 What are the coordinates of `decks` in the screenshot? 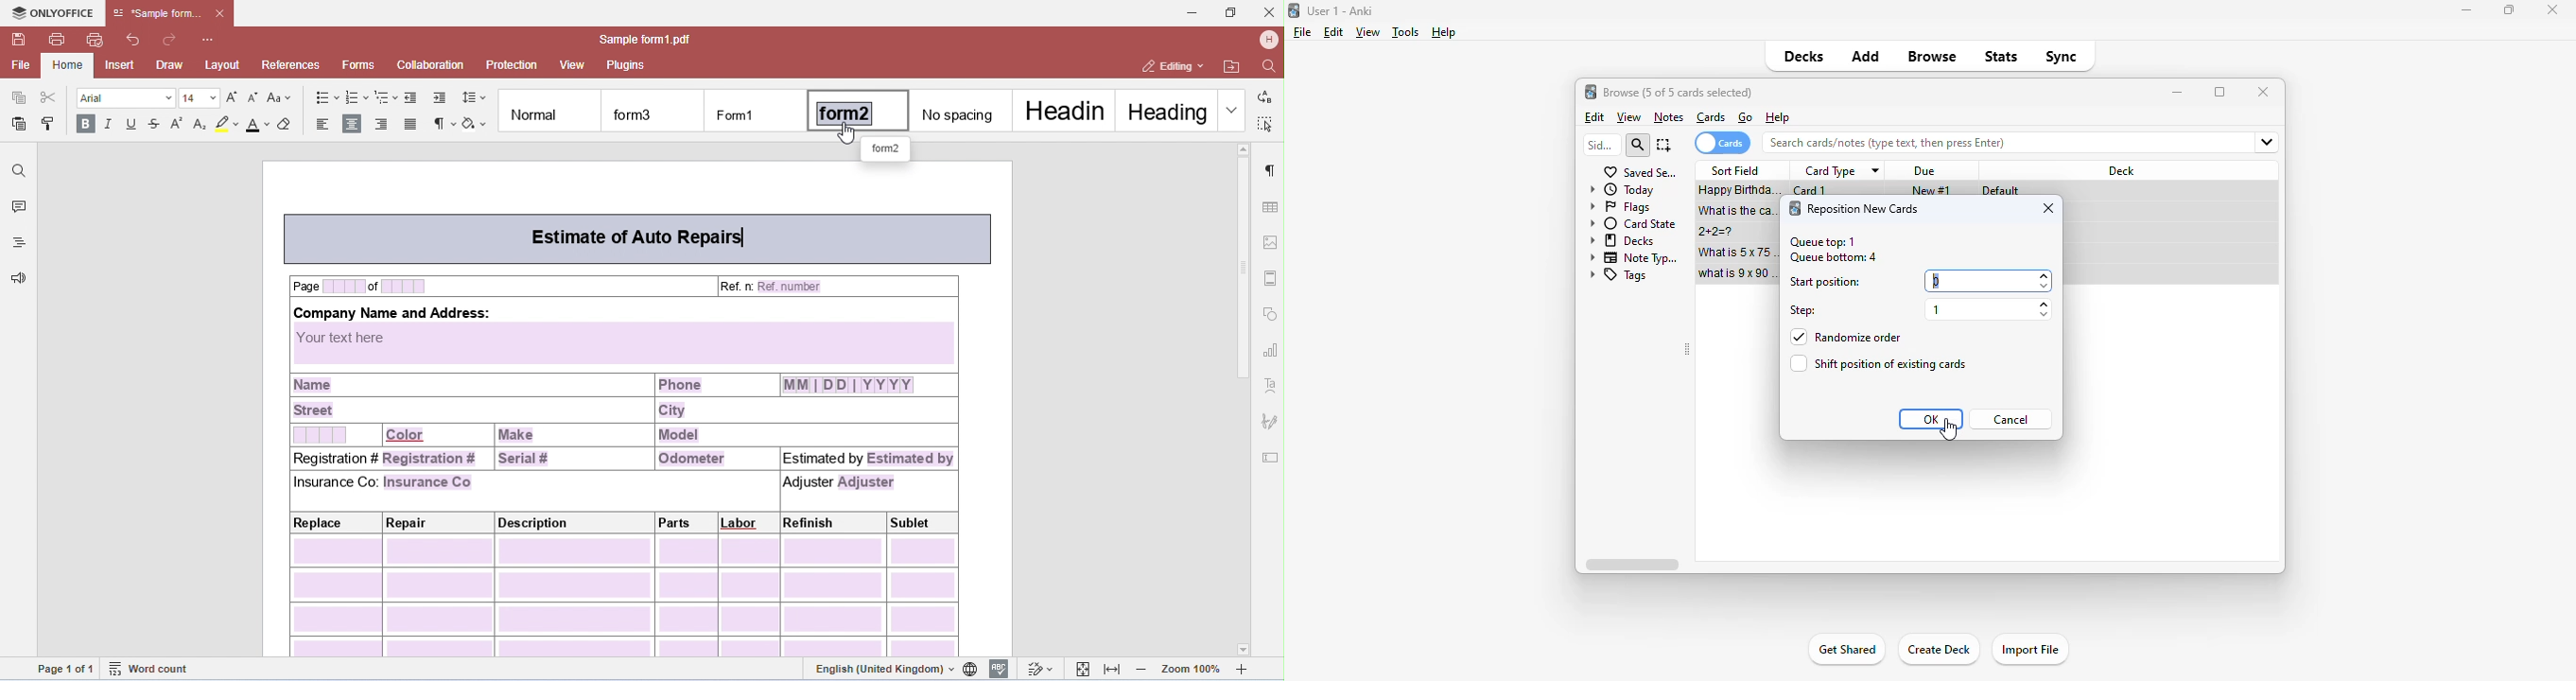 It's located at (1623, 240).